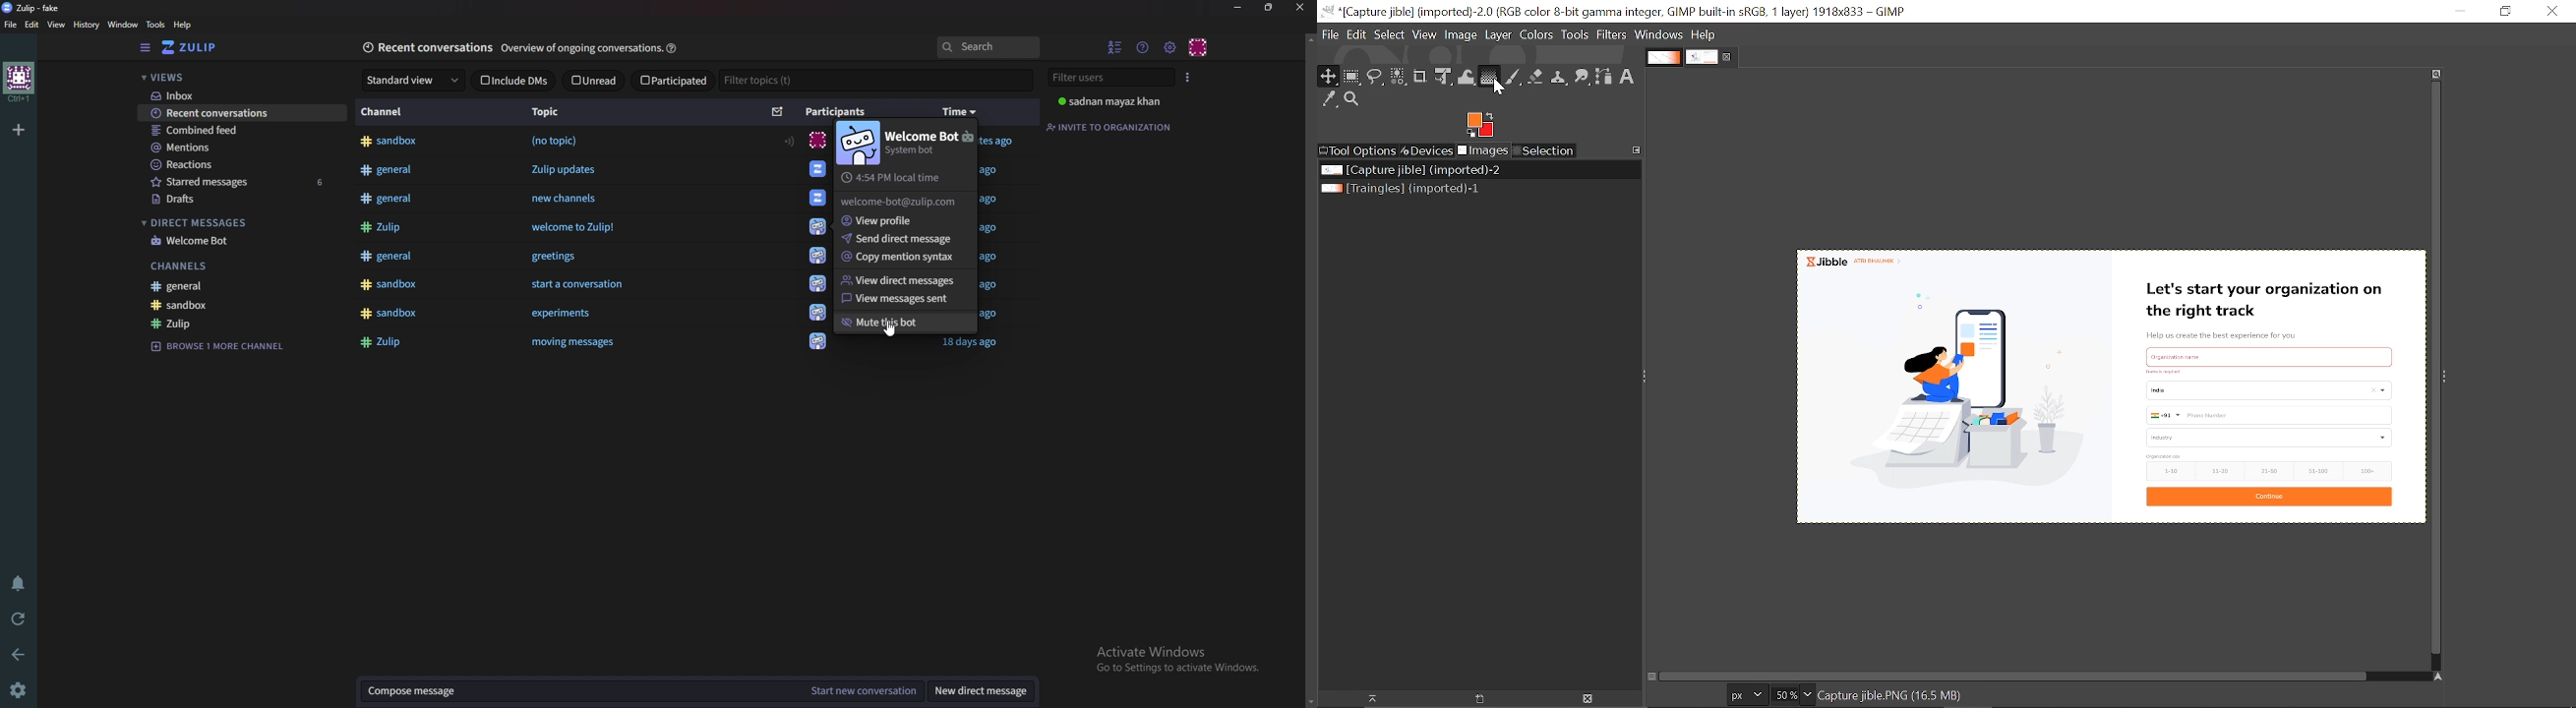 The height and width of the screenshot is (728, 2576). Describe the element at coordinates (892, 329) in the screenshot. I see `cursor` at that location.